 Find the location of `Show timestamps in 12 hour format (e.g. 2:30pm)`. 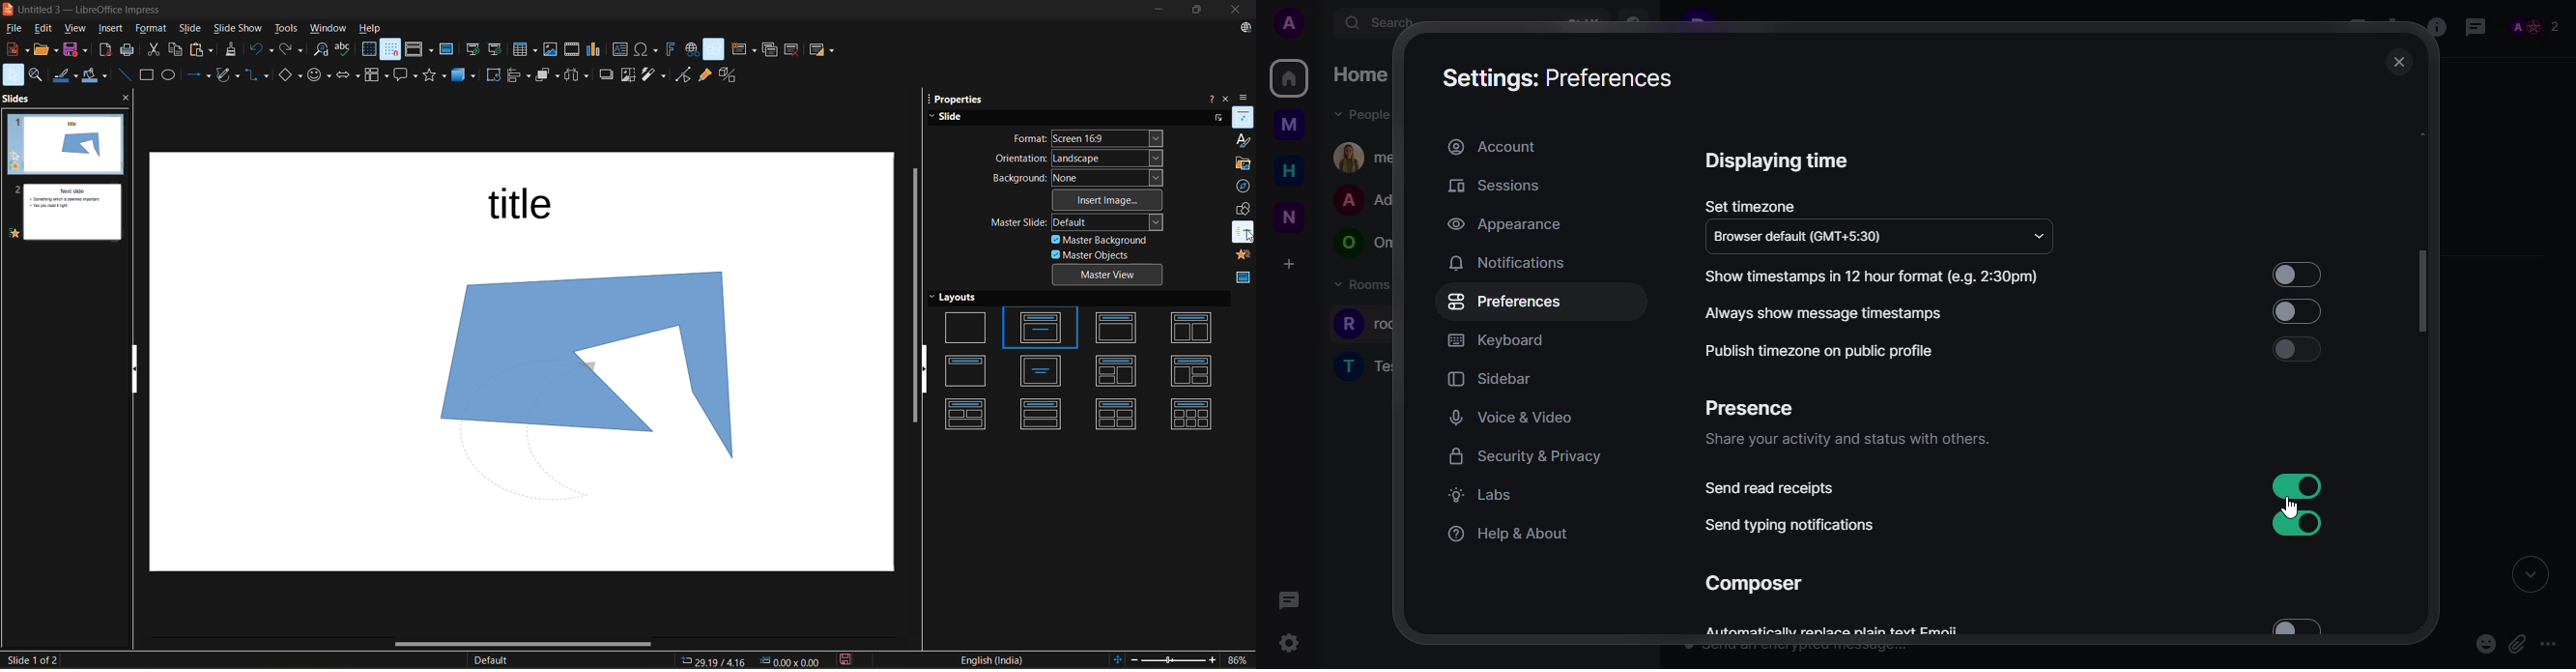

Show timestamps in 12 hour format (e.g. 2:30pm) is located at coordinates (1863, 272).